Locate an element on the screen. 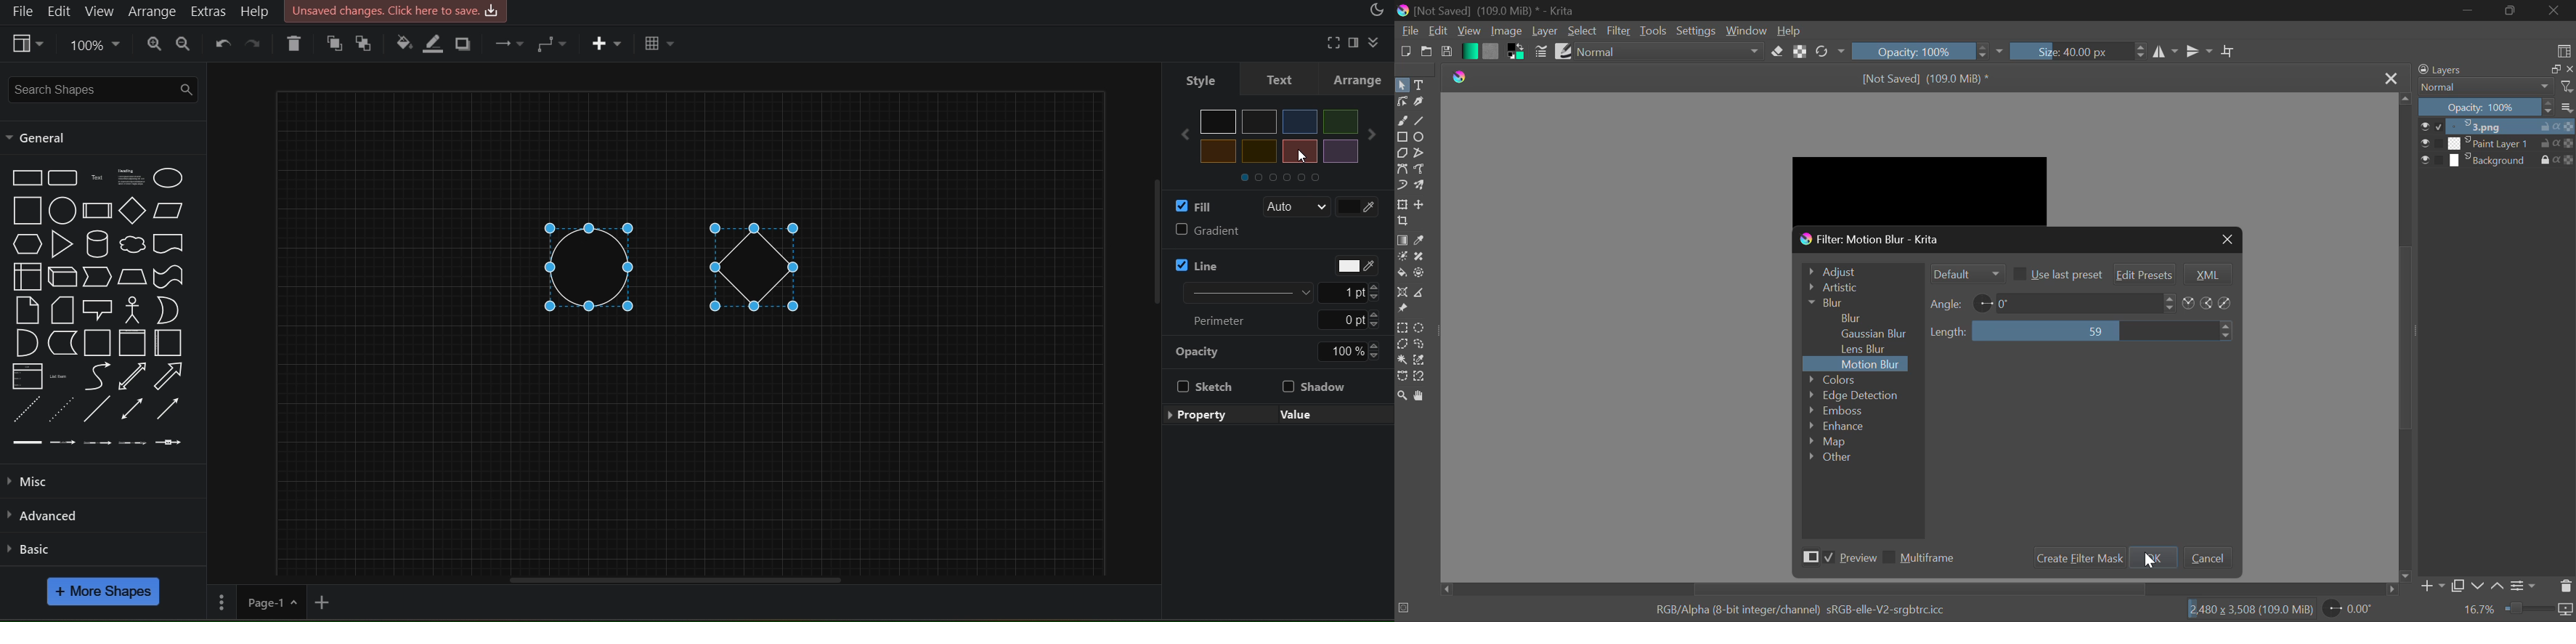 The height and width of the screenshot is (644, 2576).  is located at coordinates (1183, 136).